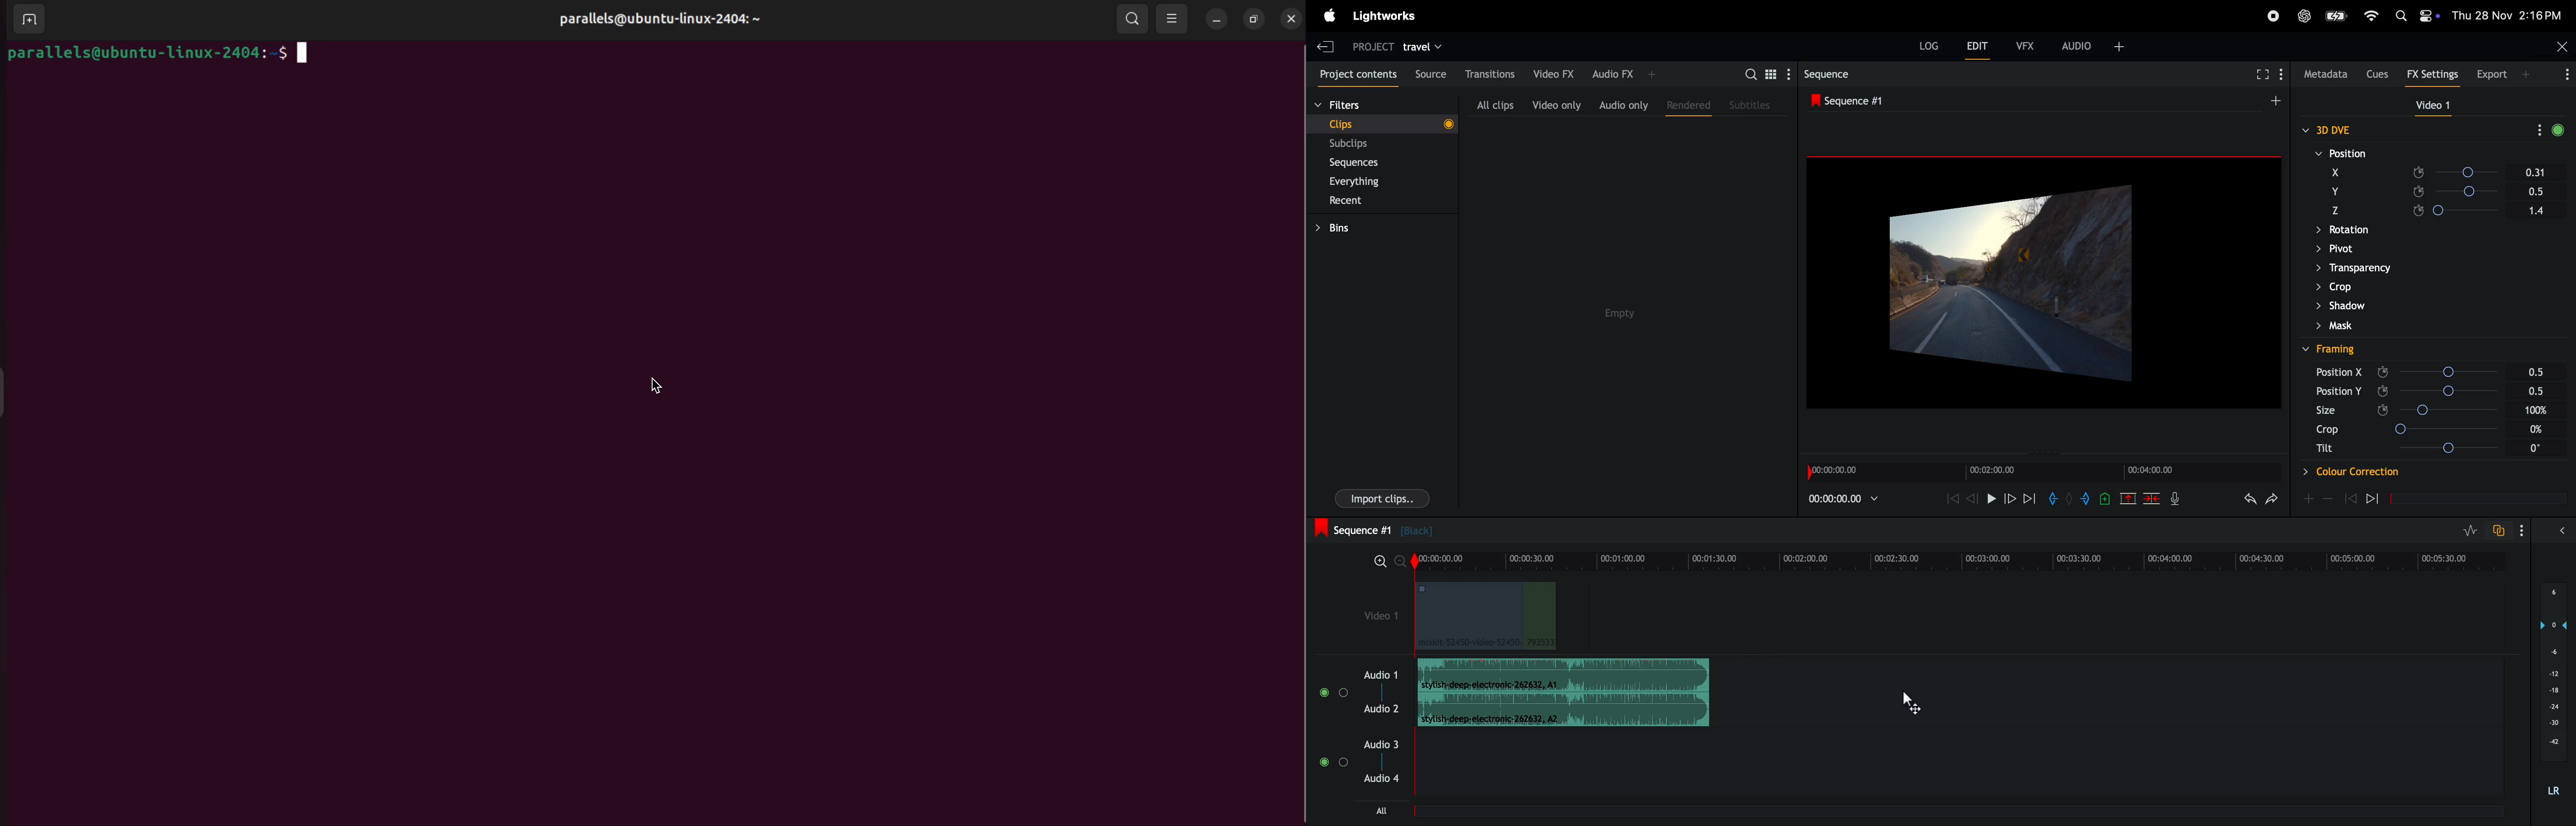 The image size is (2576, 840). What do you see at coordinates (2537, 448) in the screenshot?
I see `` at bounding box center [2537, 448].